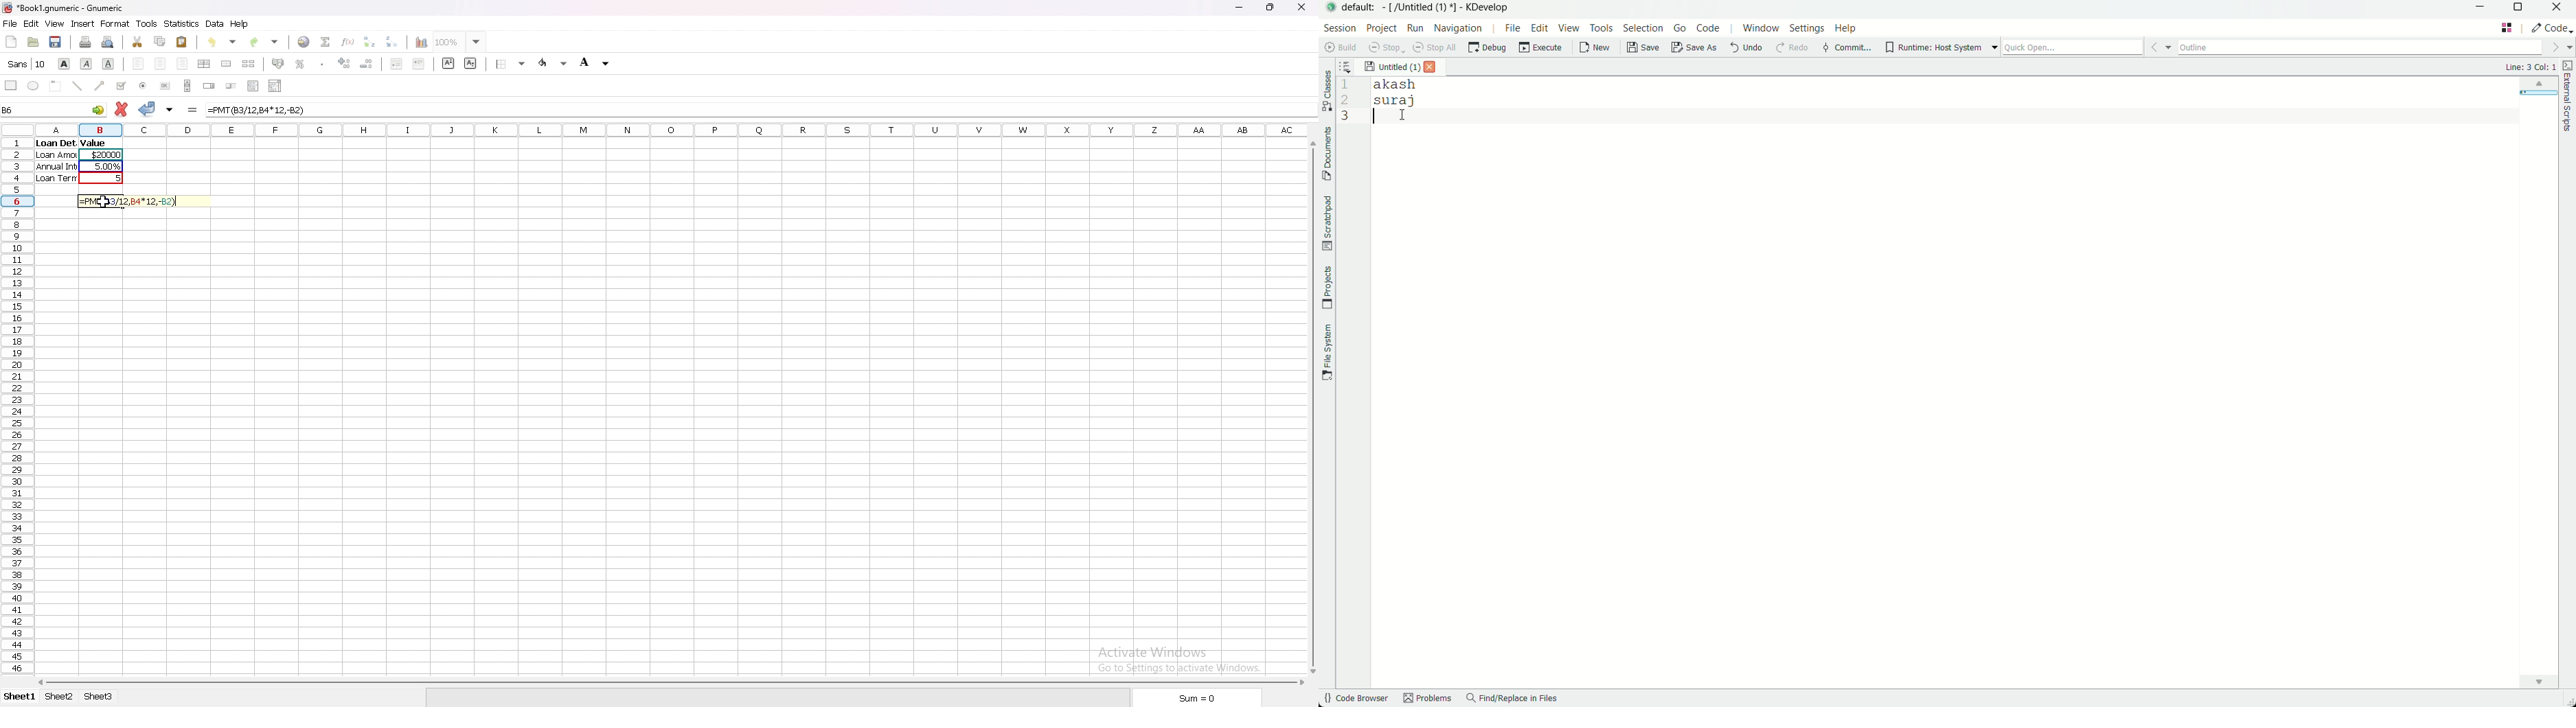  Describe the element at coordinates (78, 86) in the screenshot. I see `line` at that location.